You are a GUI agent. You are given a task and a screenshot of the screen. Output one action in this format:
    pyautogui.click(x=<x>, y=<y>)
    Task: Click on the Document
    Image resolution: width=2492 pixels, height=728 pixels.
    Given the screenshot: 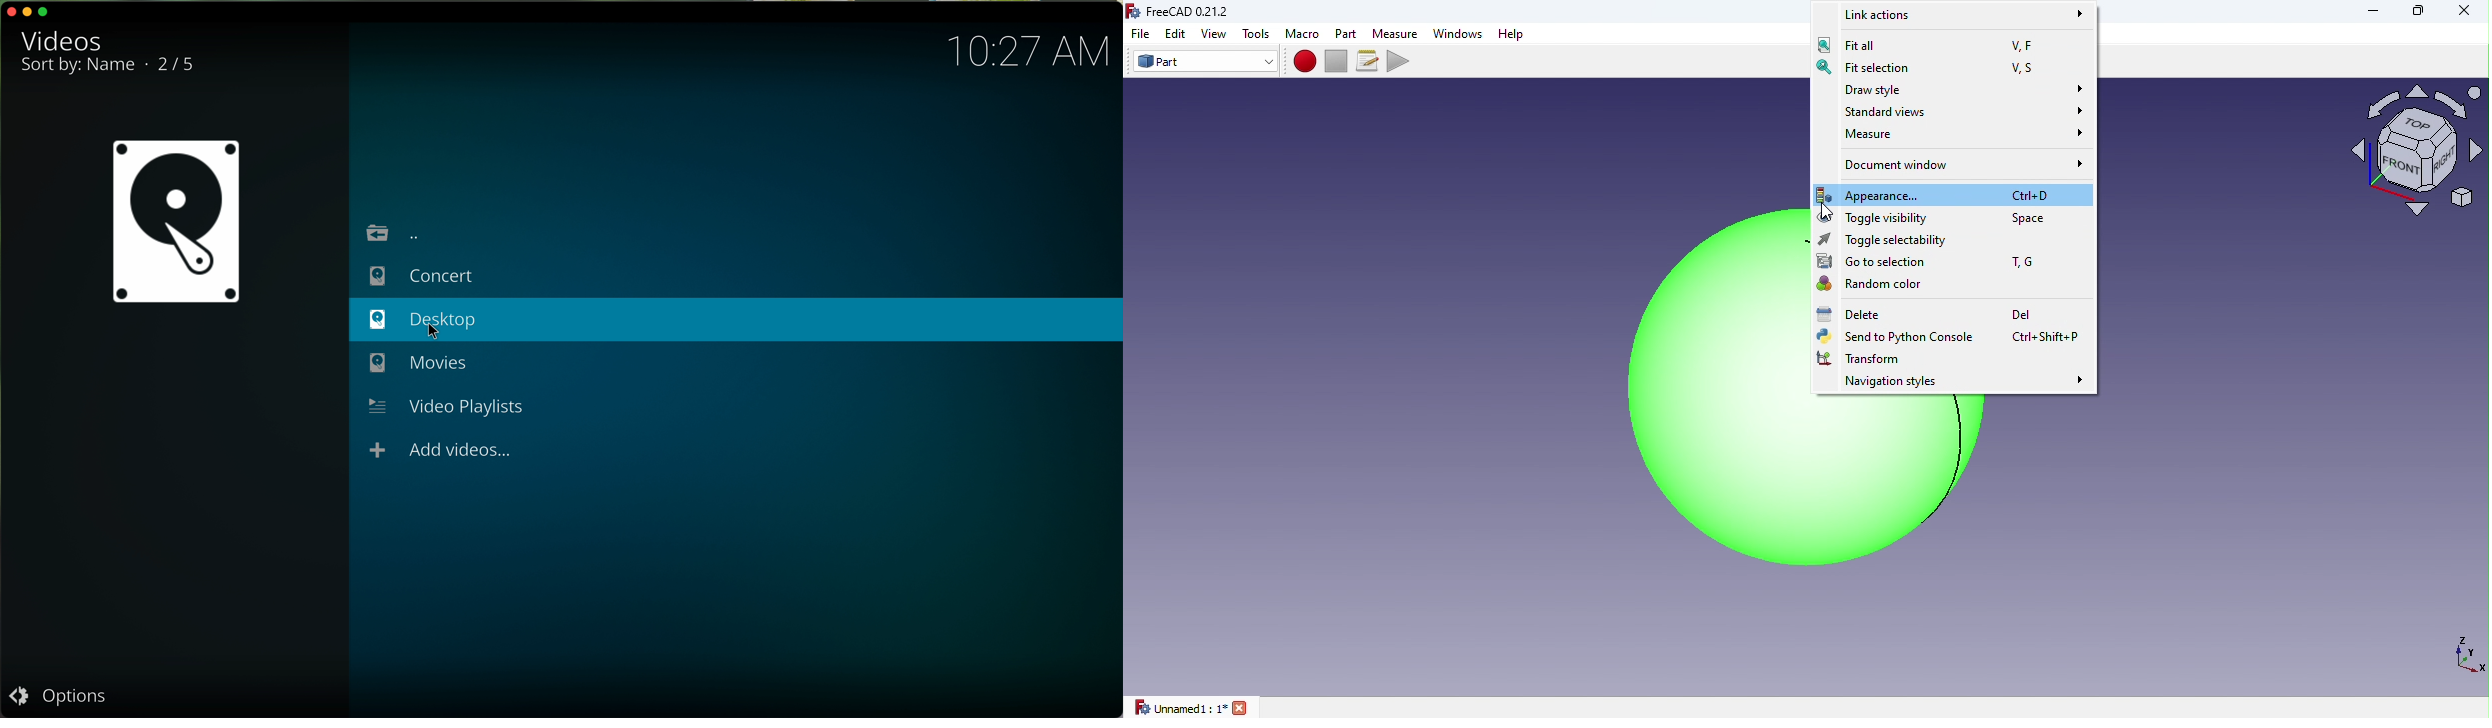 What is the action you would take?
    pyautogui.click(x=1958, y=165)
    